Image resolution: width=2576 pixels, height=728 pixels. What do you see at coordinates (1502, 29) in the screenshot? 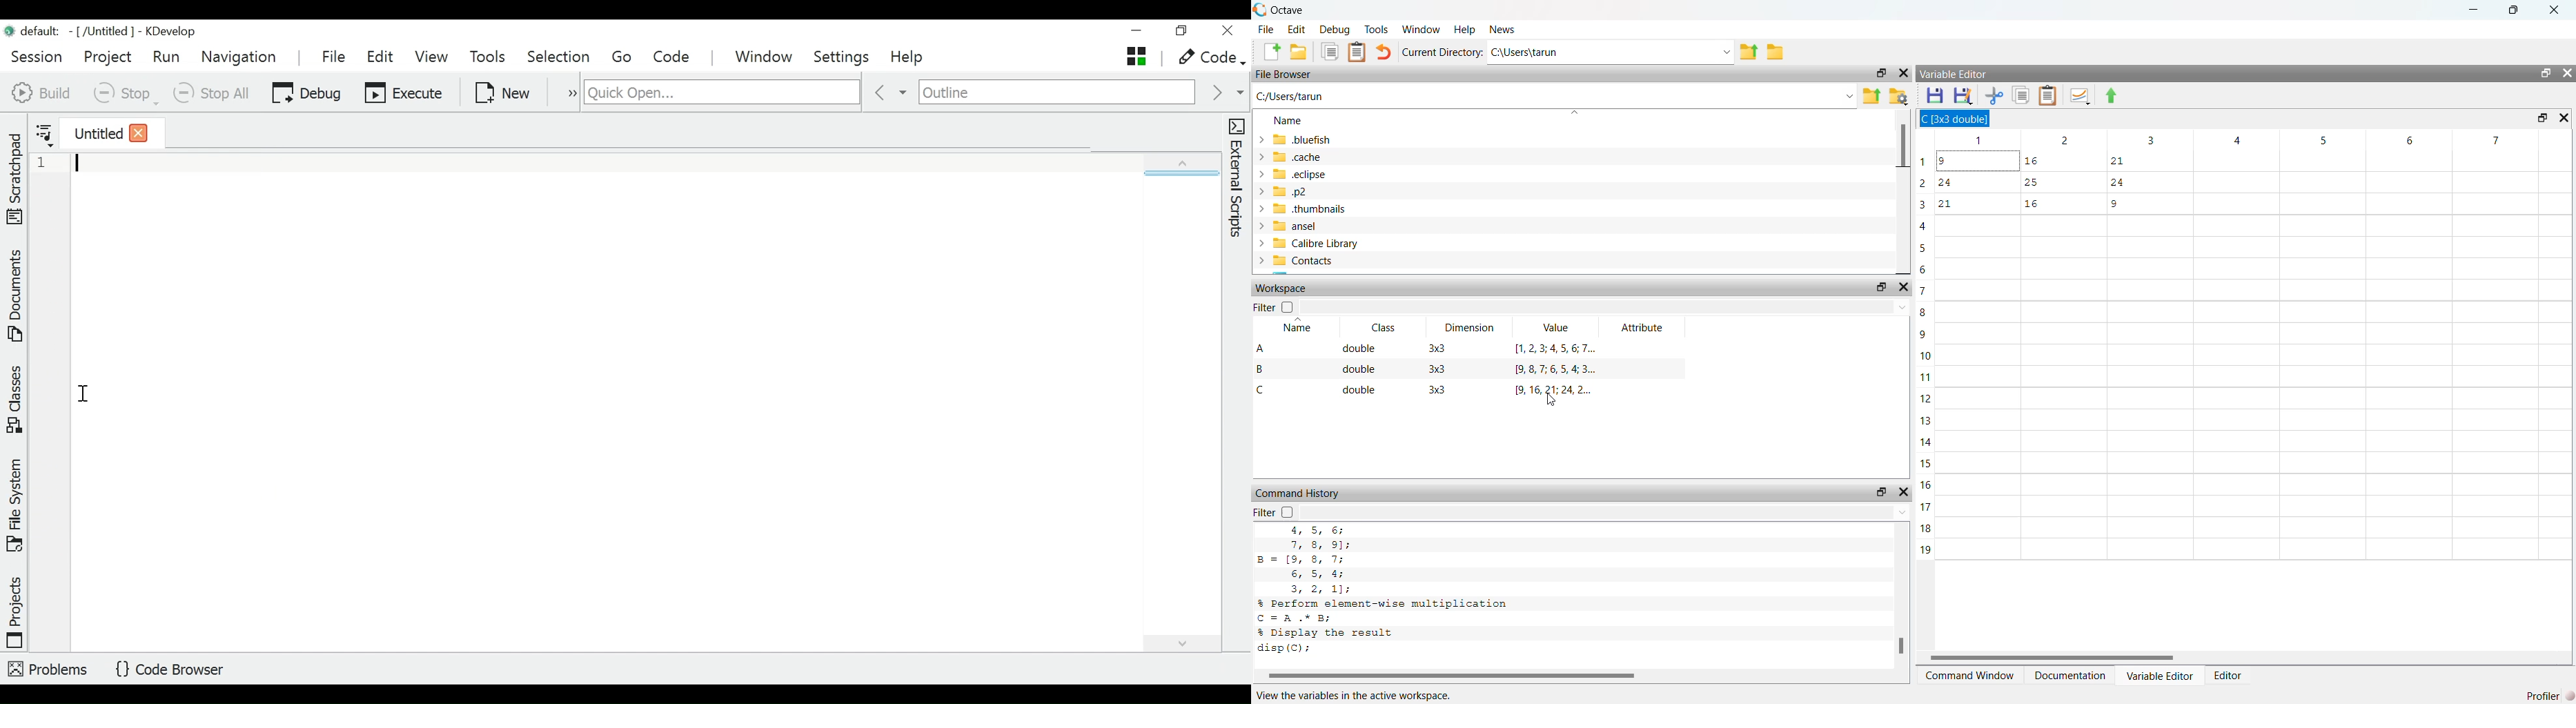
I see `News` at bounding box center [1502, 29].